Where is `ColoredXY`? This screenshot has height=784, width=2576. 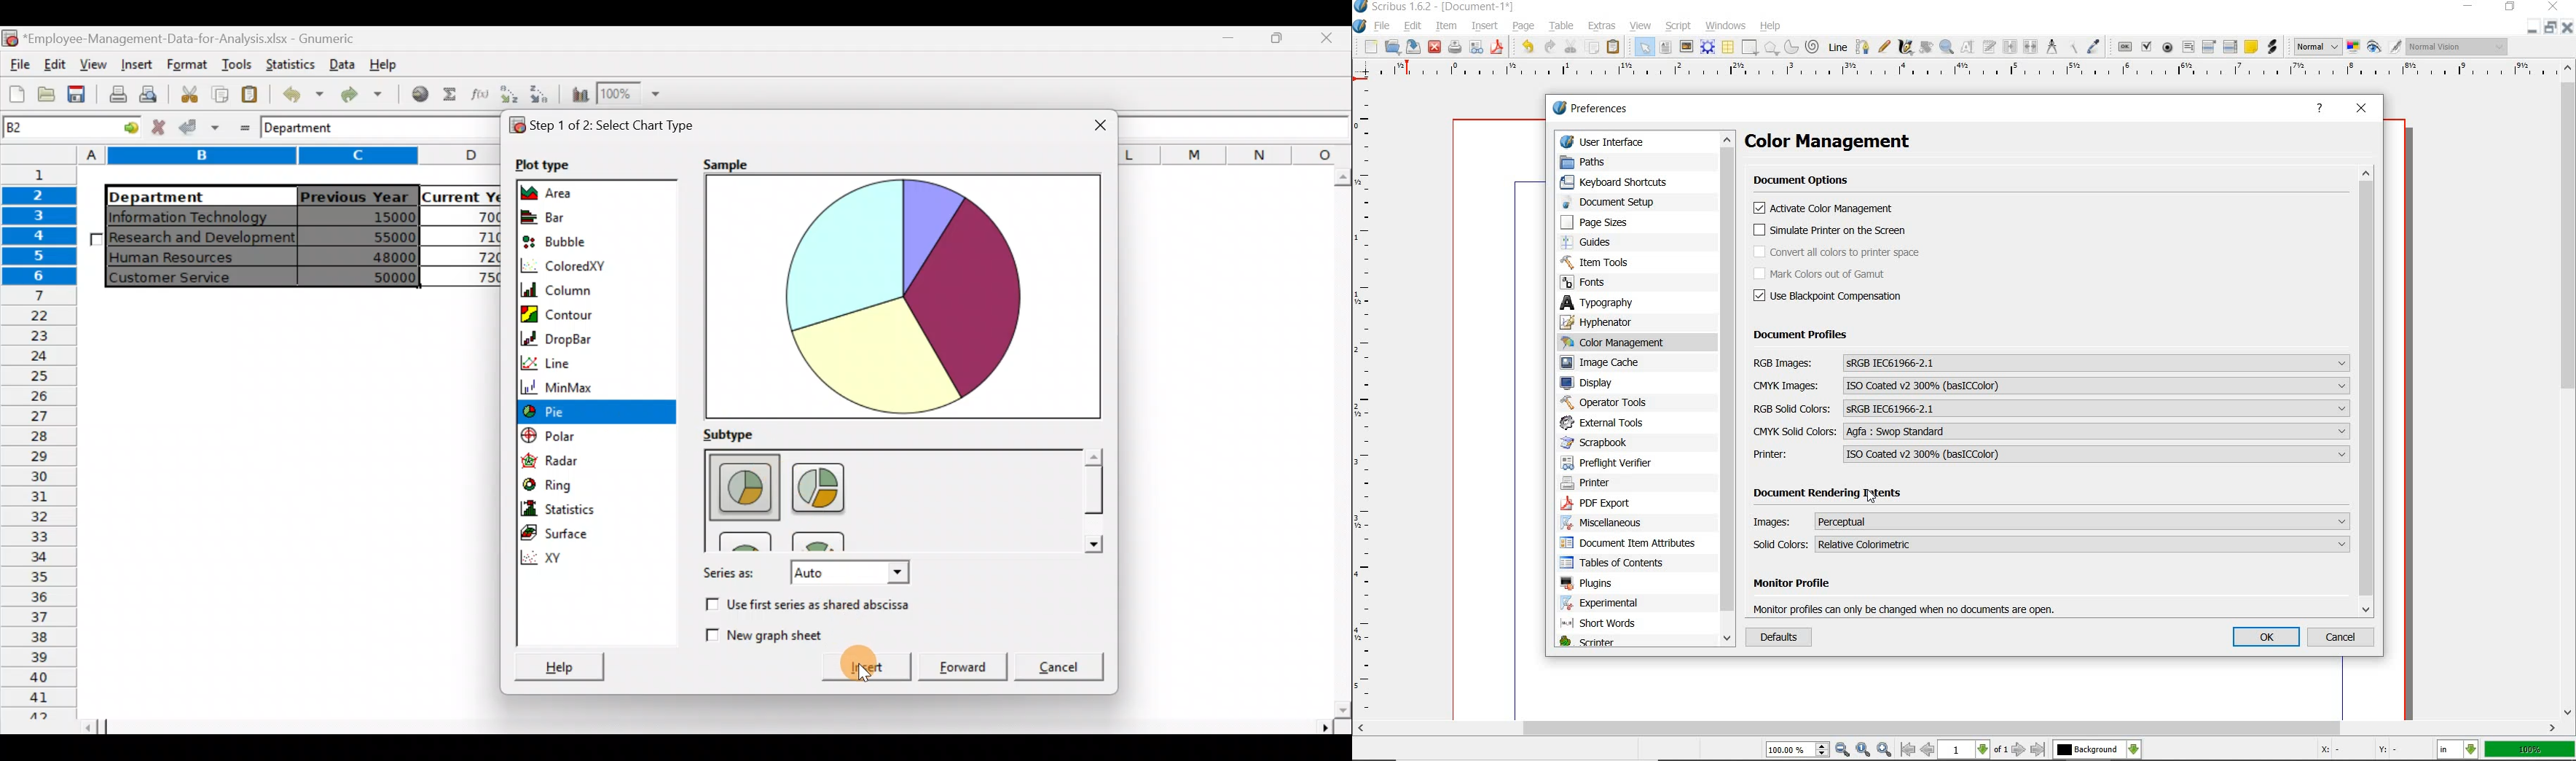 ColoredXY is located at coordinates (572, 266).